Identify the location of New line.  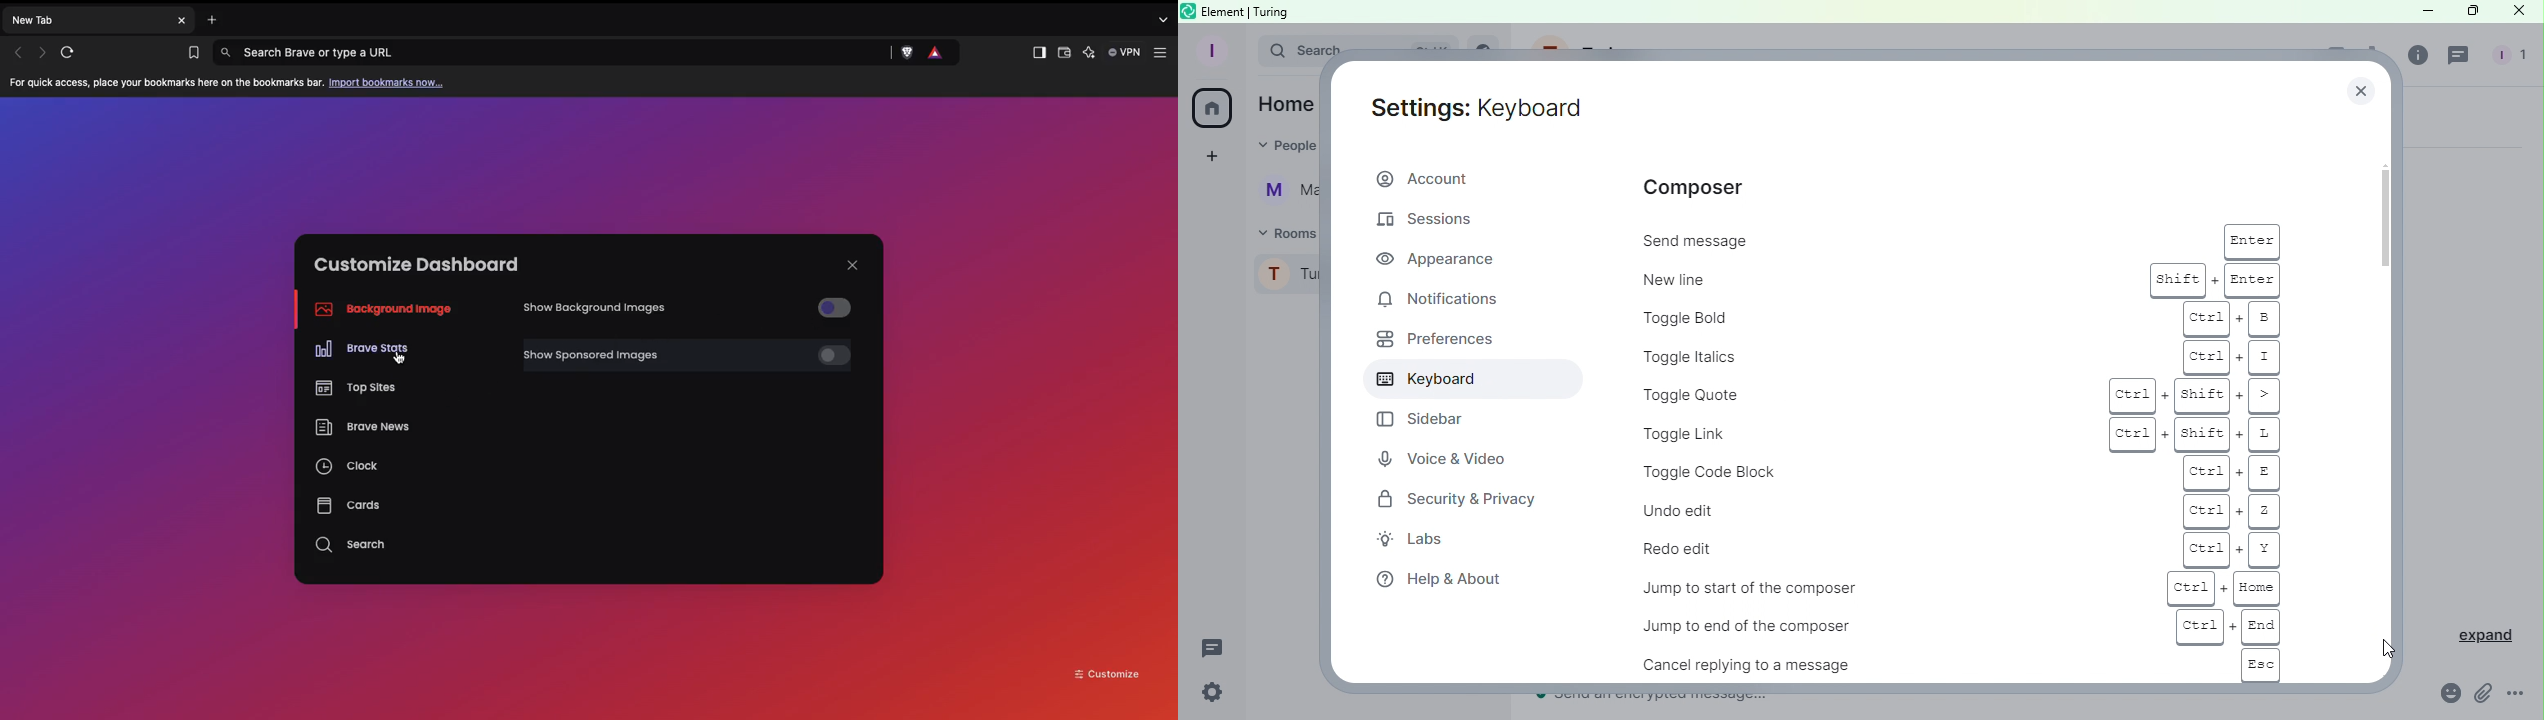
(1866, 278).